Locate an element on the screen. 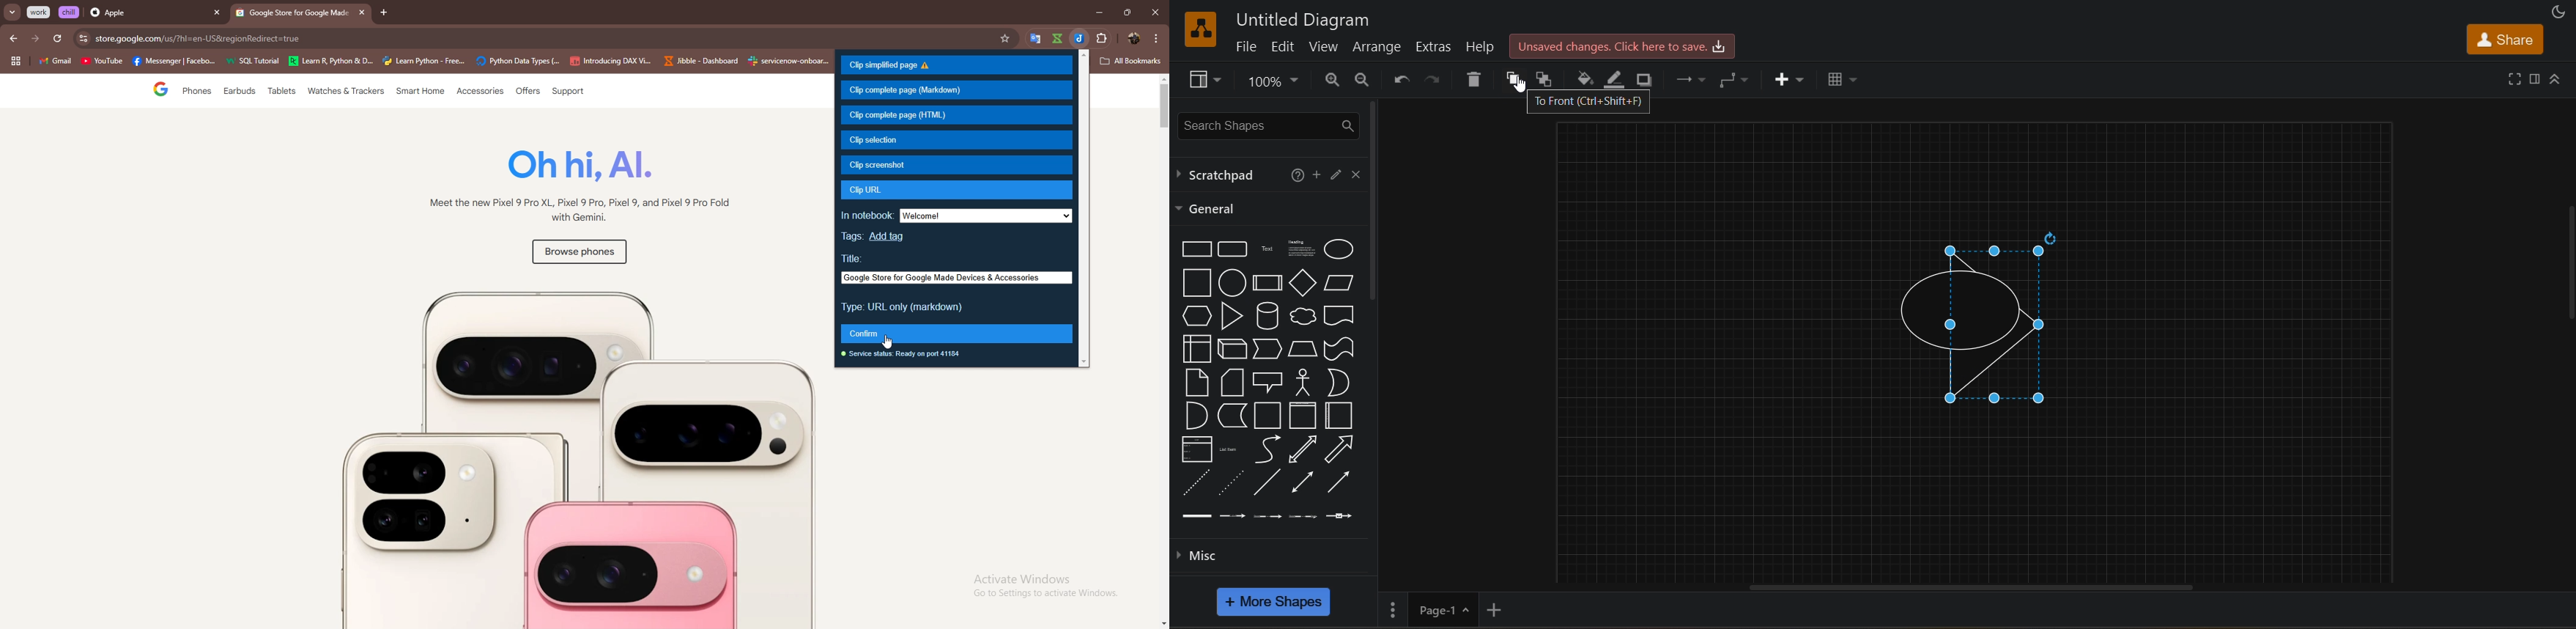 The height and width of the screenshot is (644, 2576). shadow is located at coordinates (1647, 81).